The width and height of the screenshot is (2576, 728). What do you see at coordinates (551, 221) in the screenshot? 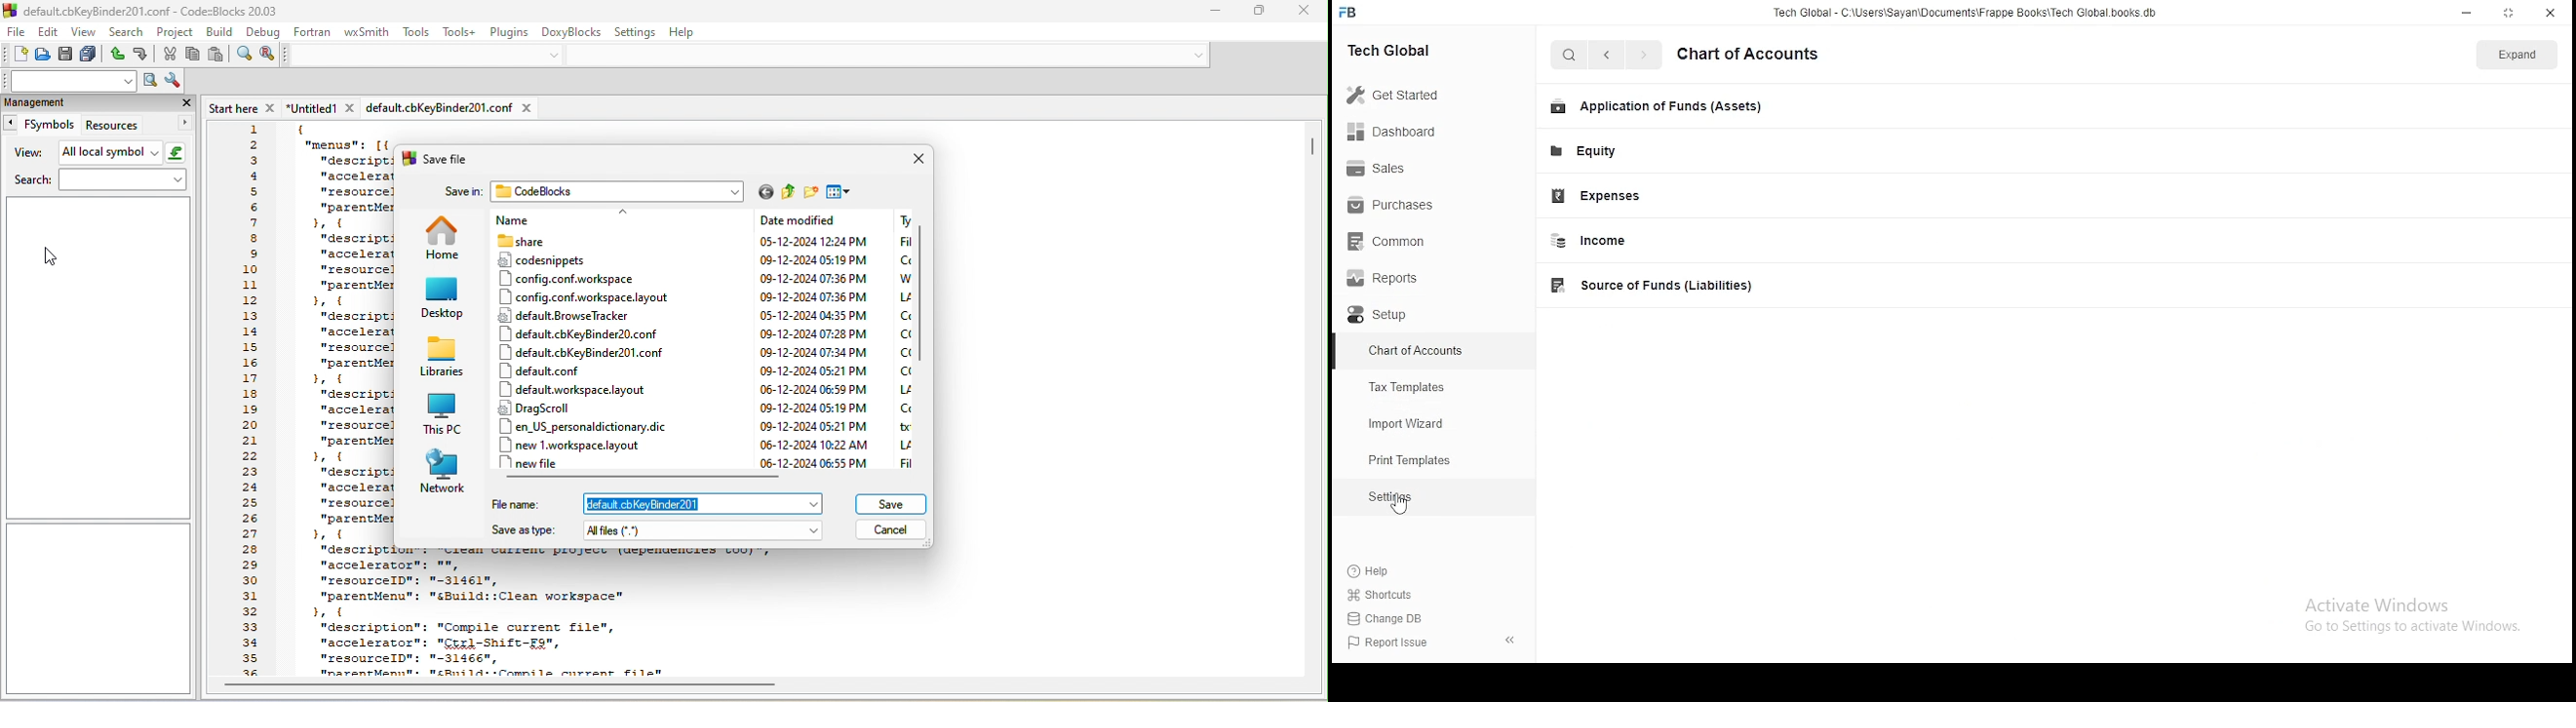
I see `name` at bounding box center [551, 221].